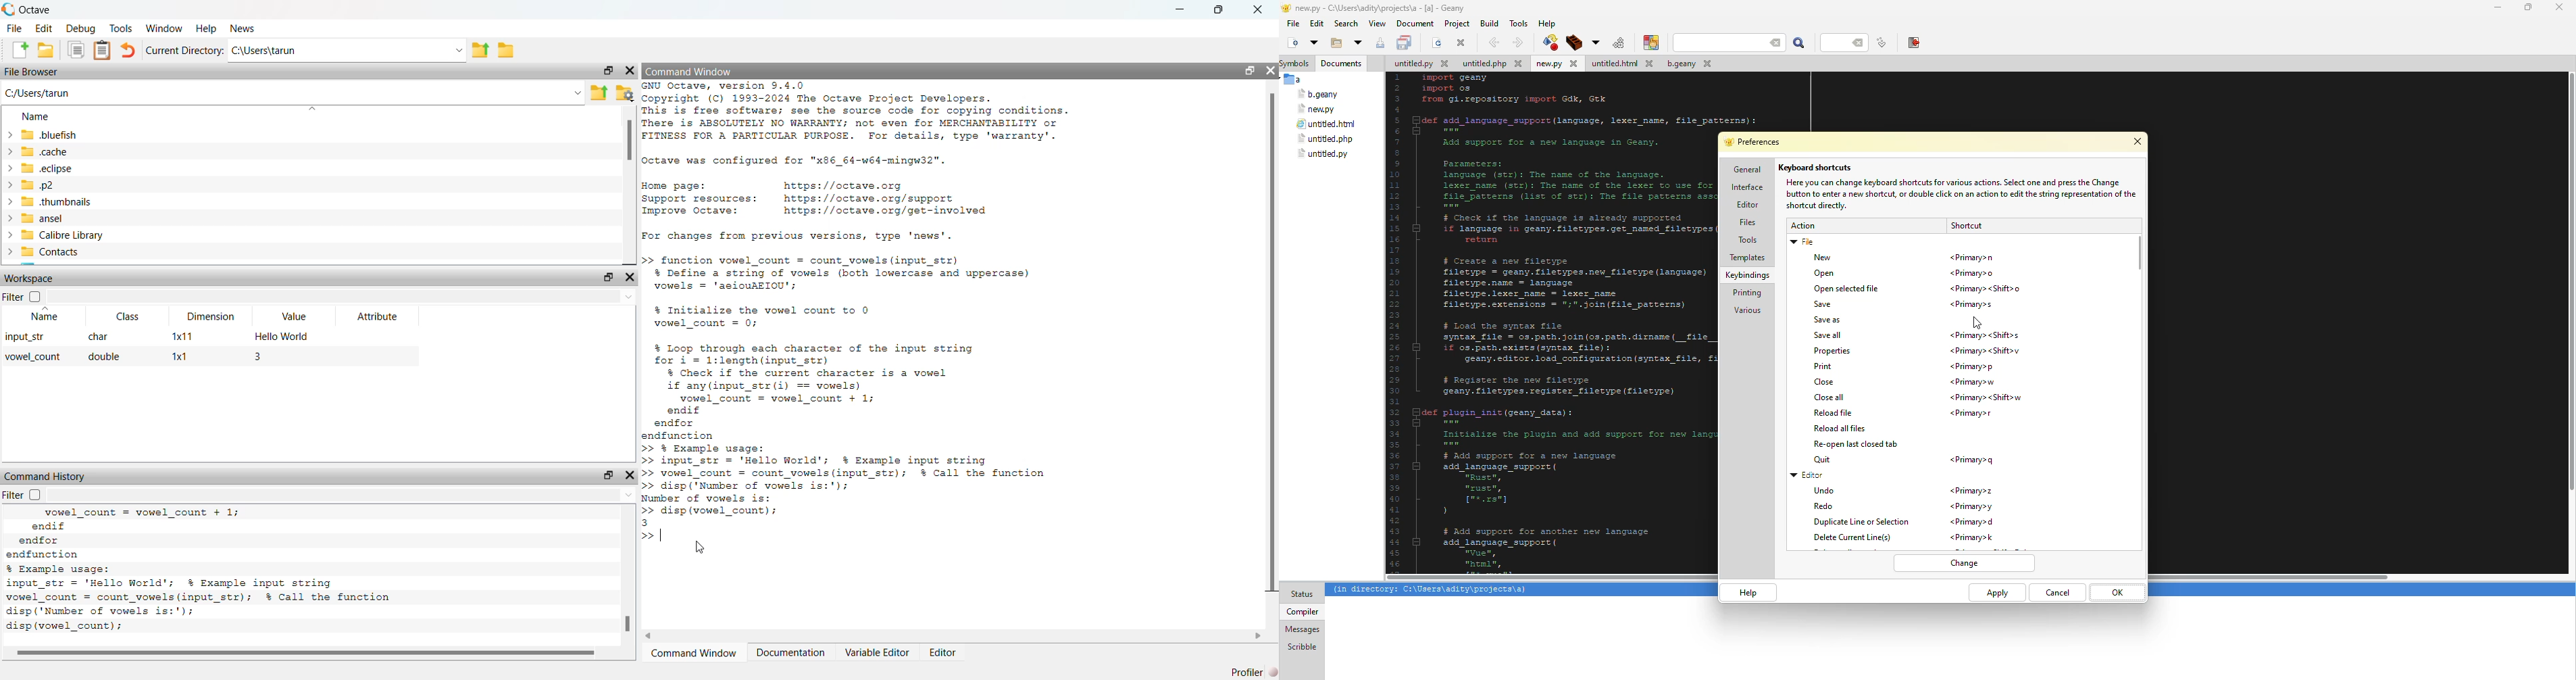 The height and width of the screenshot is (700, 2576). What do you see at coordinates (791, 653) in the screenshot?
I see `Documentation` at bounding box center [791, 653].